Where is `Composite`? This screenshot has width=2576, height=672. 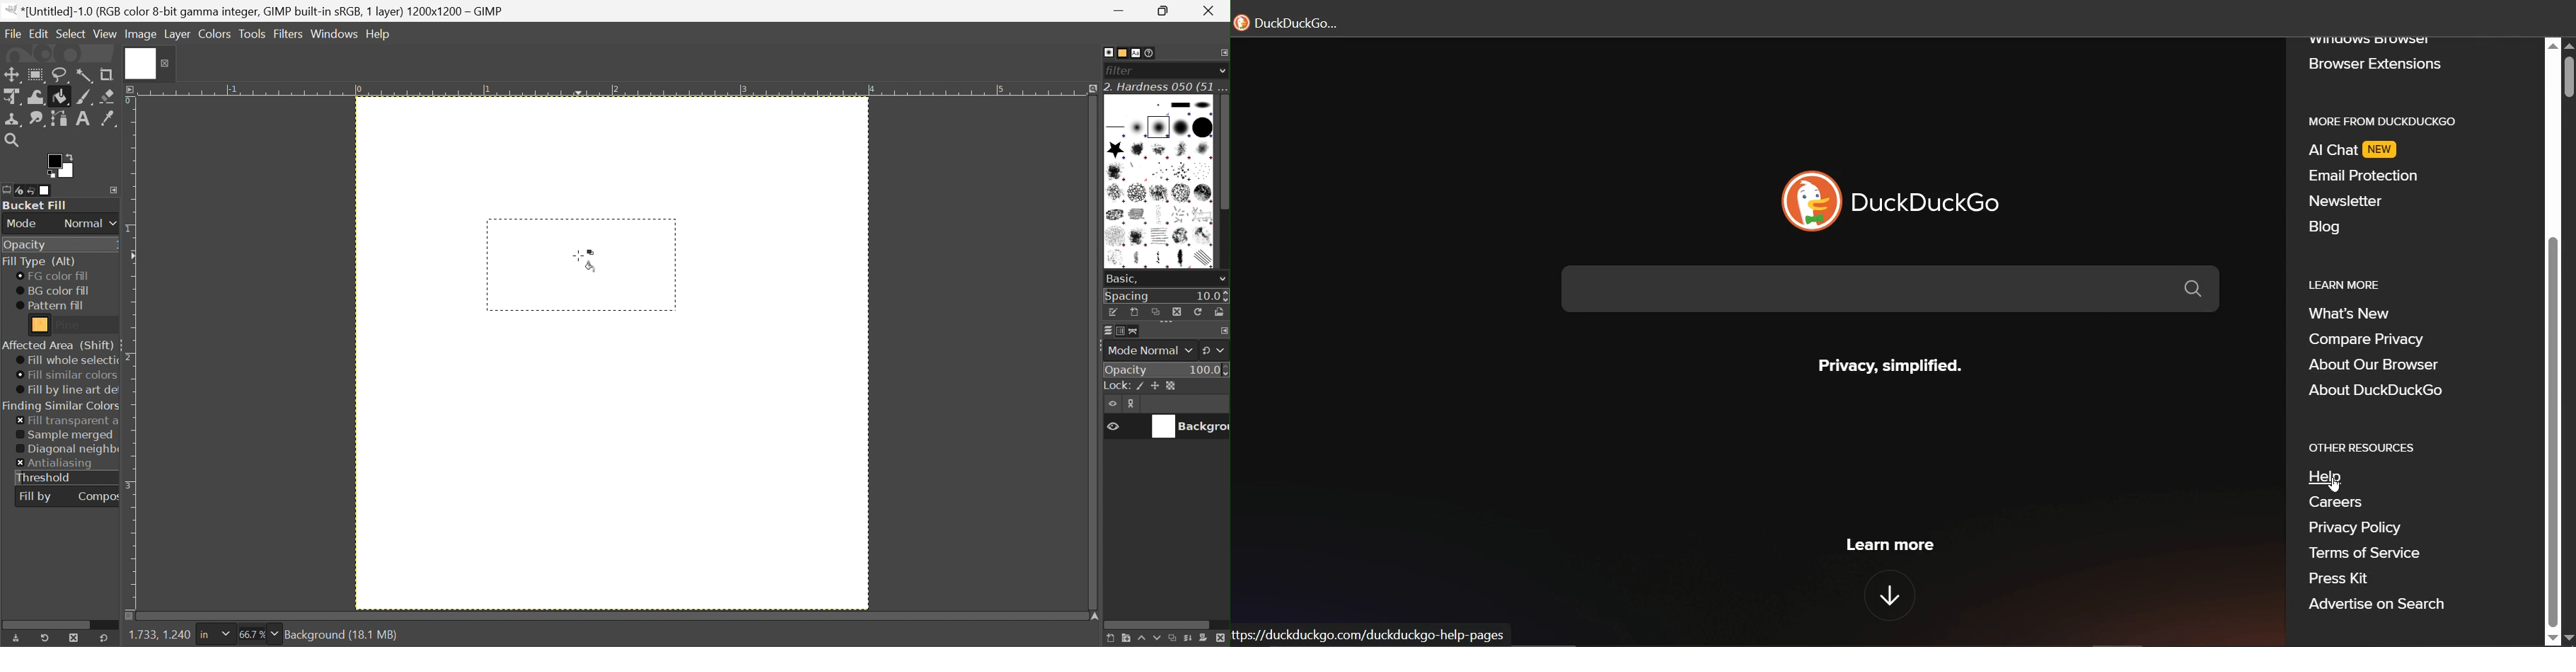 Composite is located at coordinates (99, 496).